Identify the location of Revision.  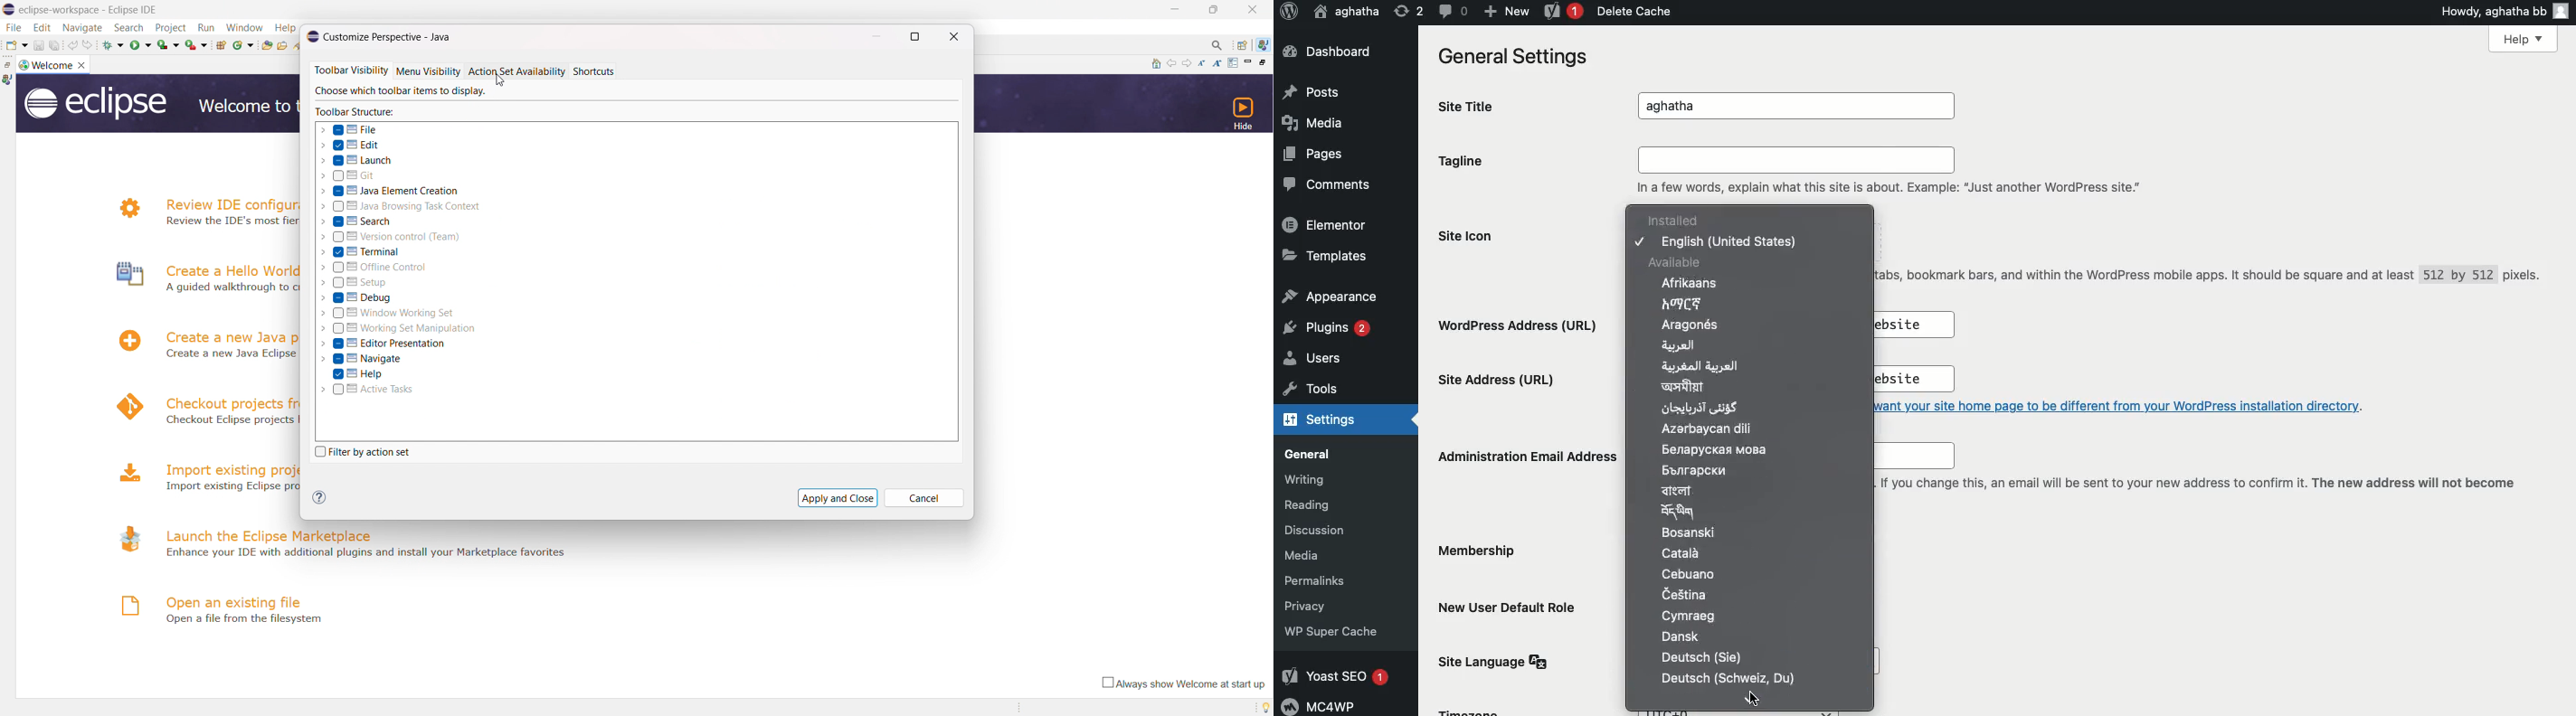
(1405, 13).